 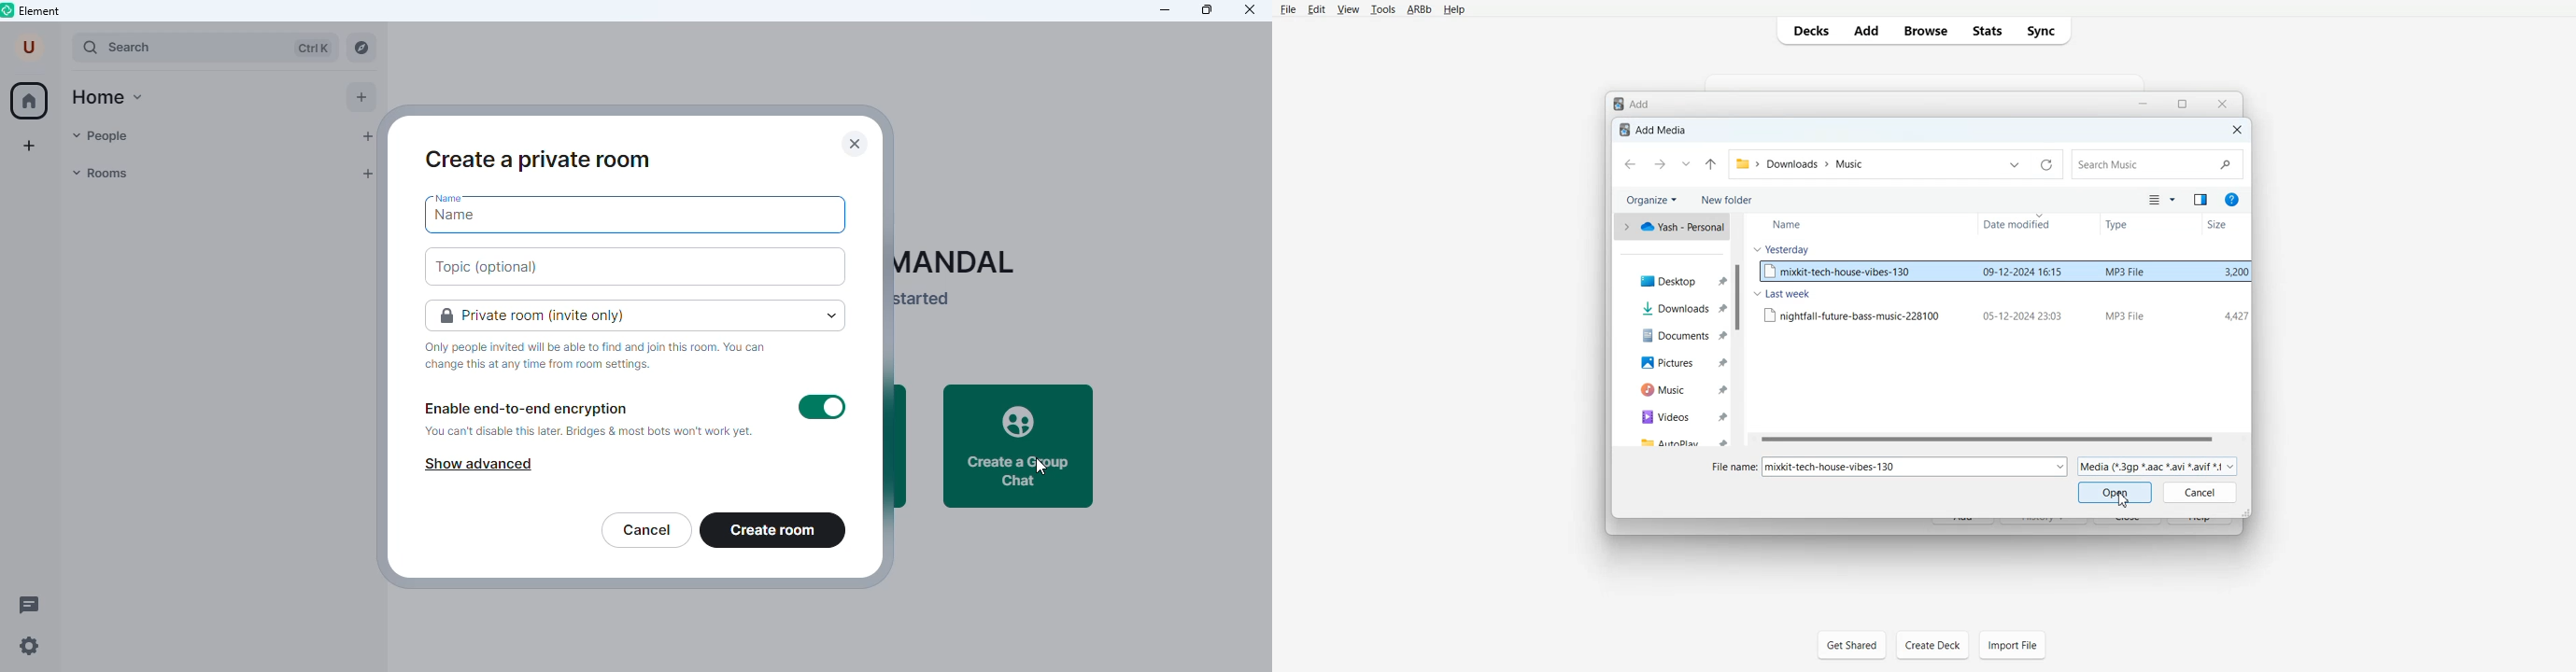 What do you see at coordinates (1680, 440) in the screenshot?
I see `AutoPlay` at bounding box center [1680, 440].